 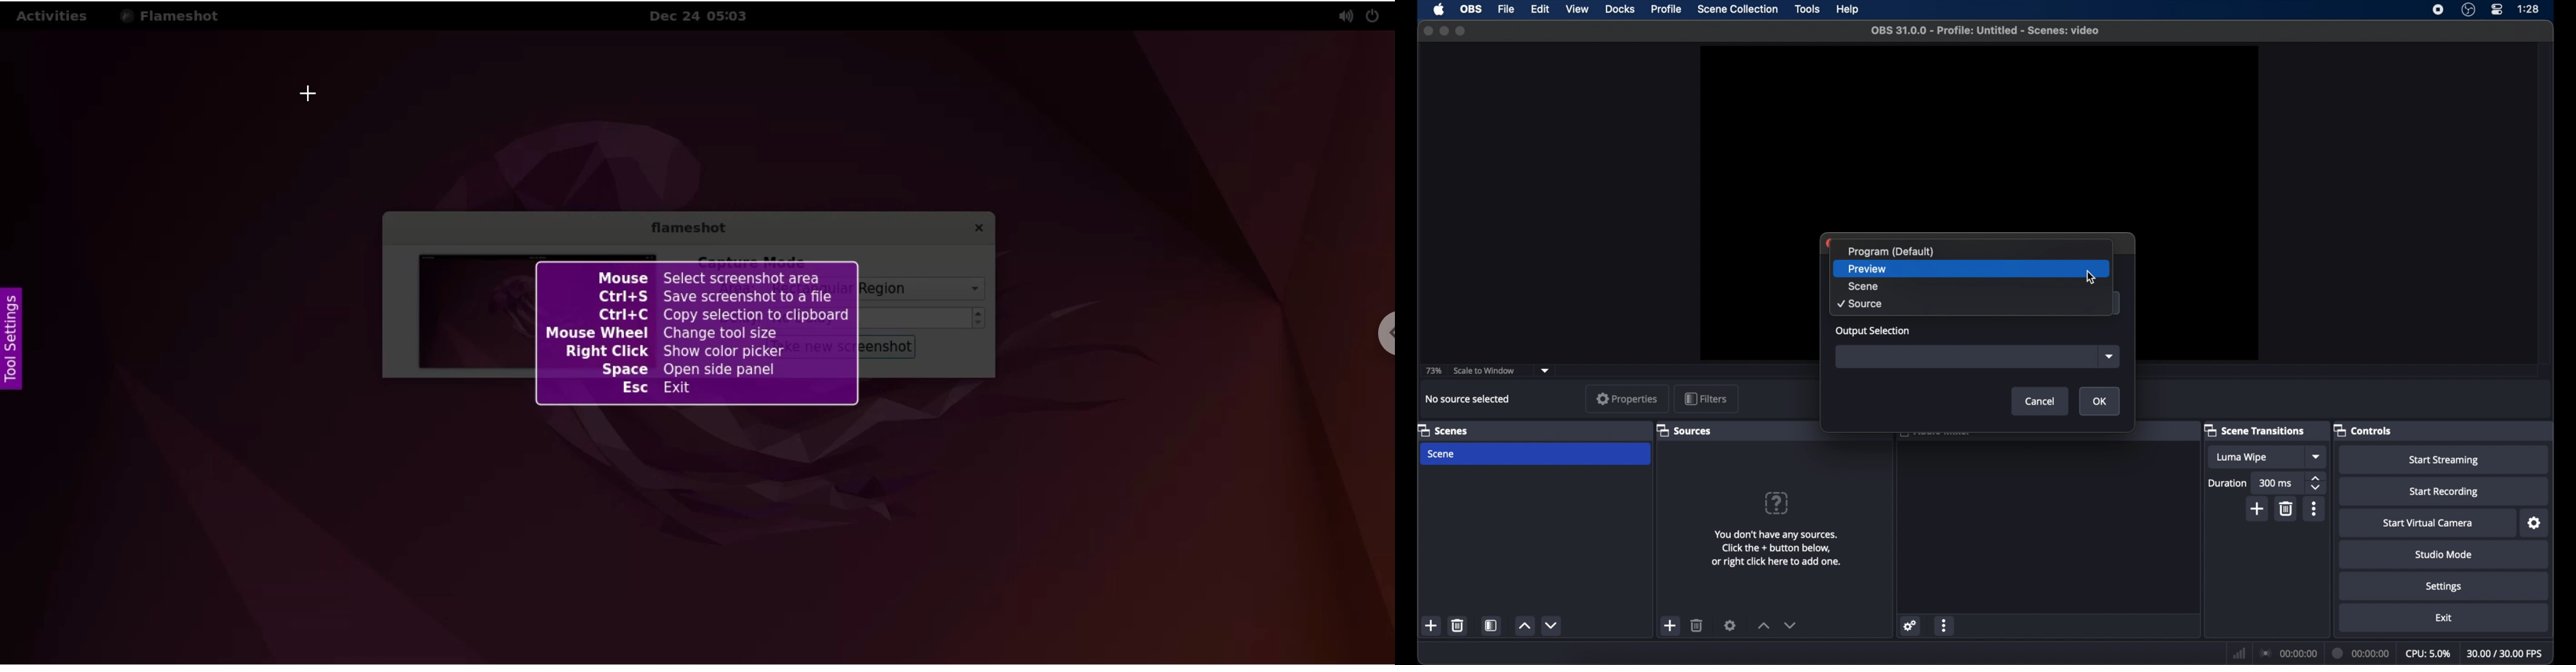 What do you see at coordinates (310, 97) in the screenshot?
I see `cursor` at bounding box center [310, 97].